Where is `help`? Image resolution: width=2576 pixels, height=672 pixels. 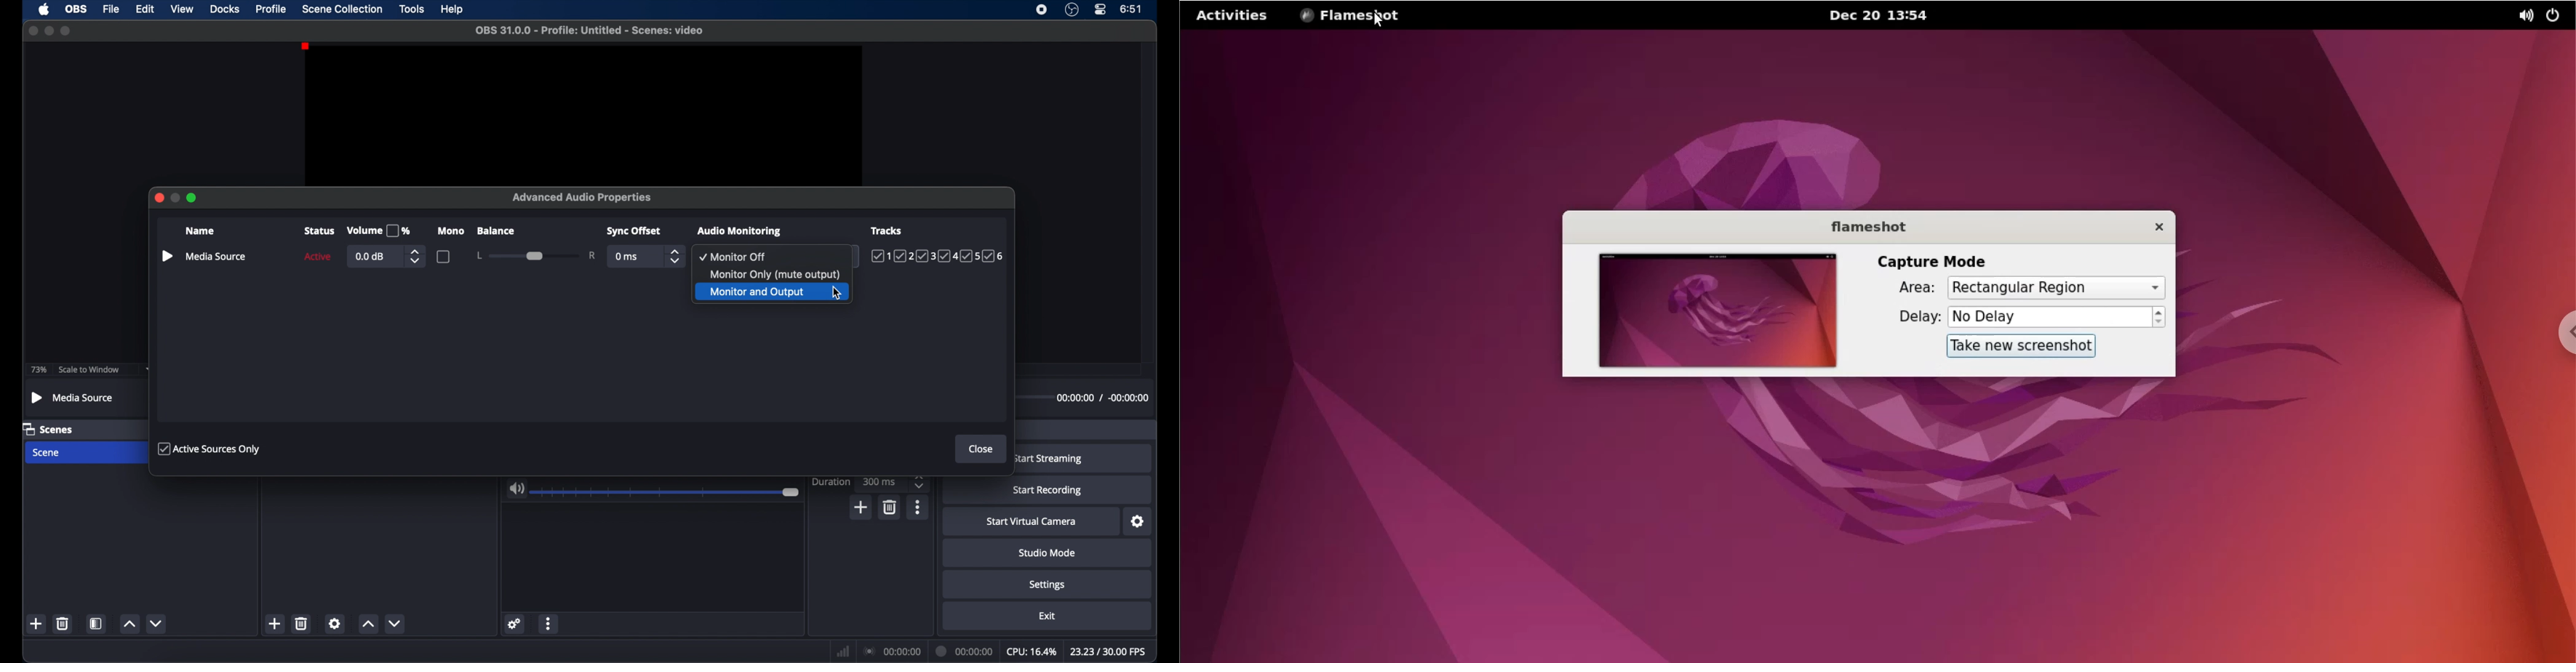 help is located at coordinates (453, 10).